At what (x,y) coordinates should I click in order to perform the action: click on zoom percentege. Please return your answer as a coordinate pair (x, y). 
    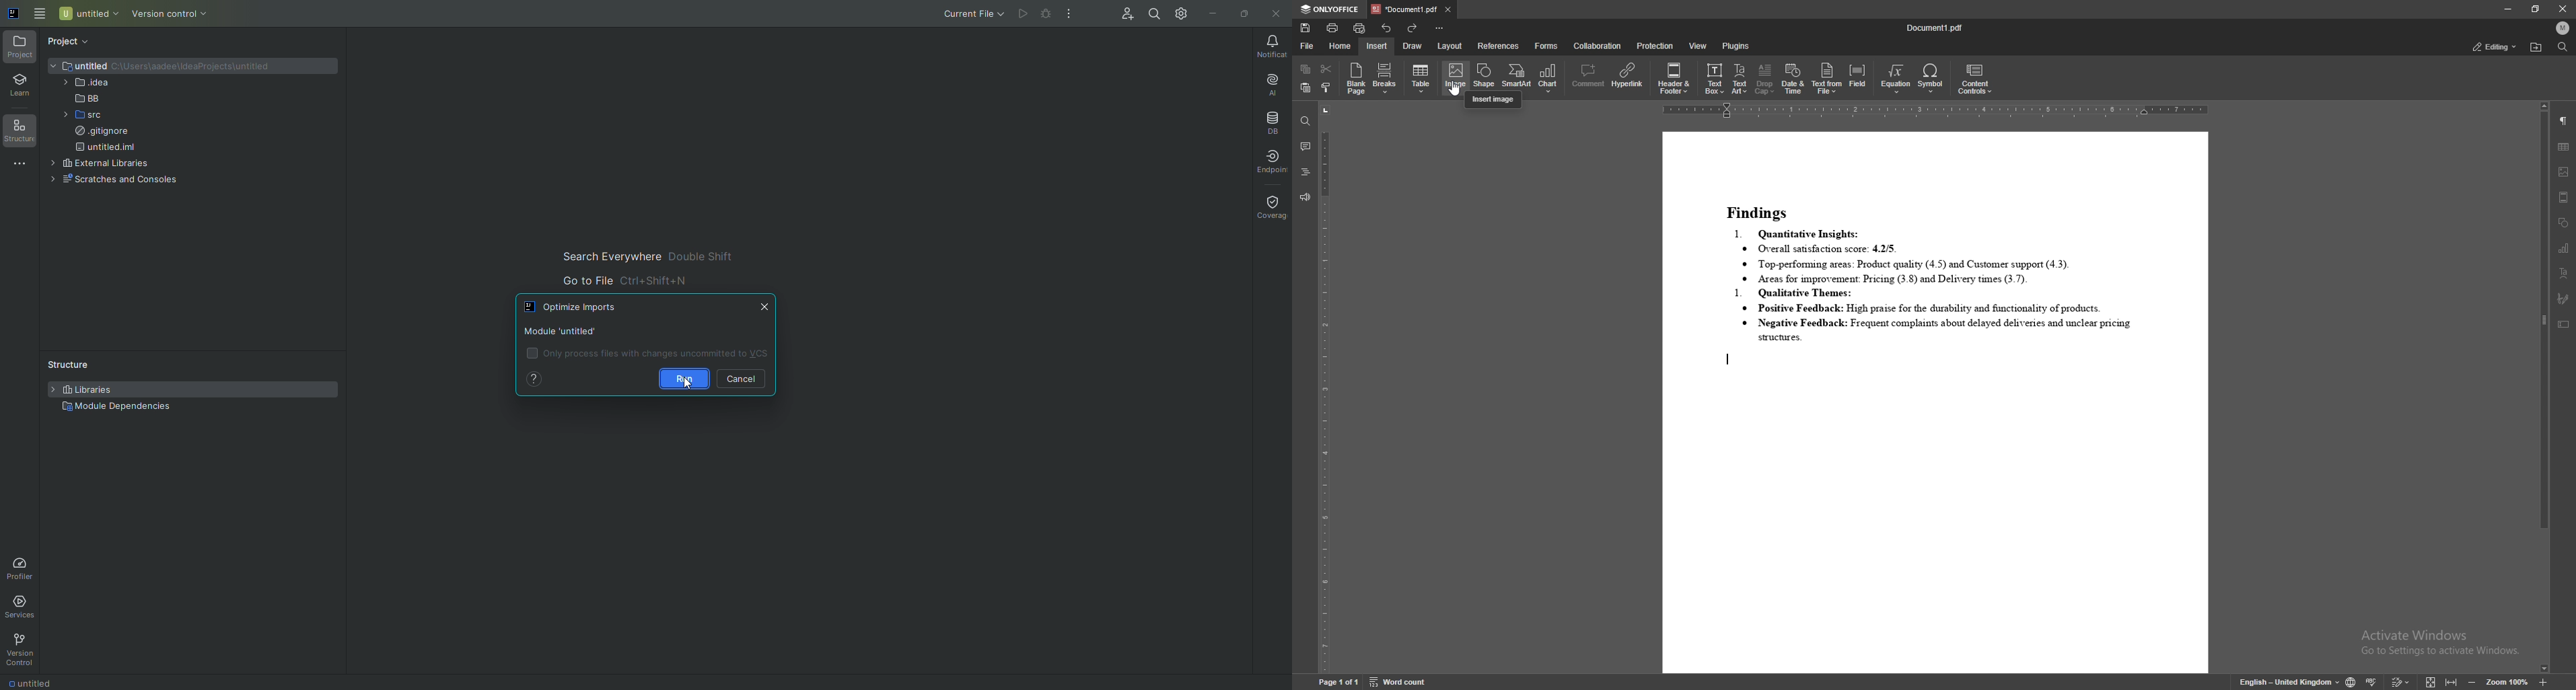
    Looking at the image, I should click on (2508, 681).